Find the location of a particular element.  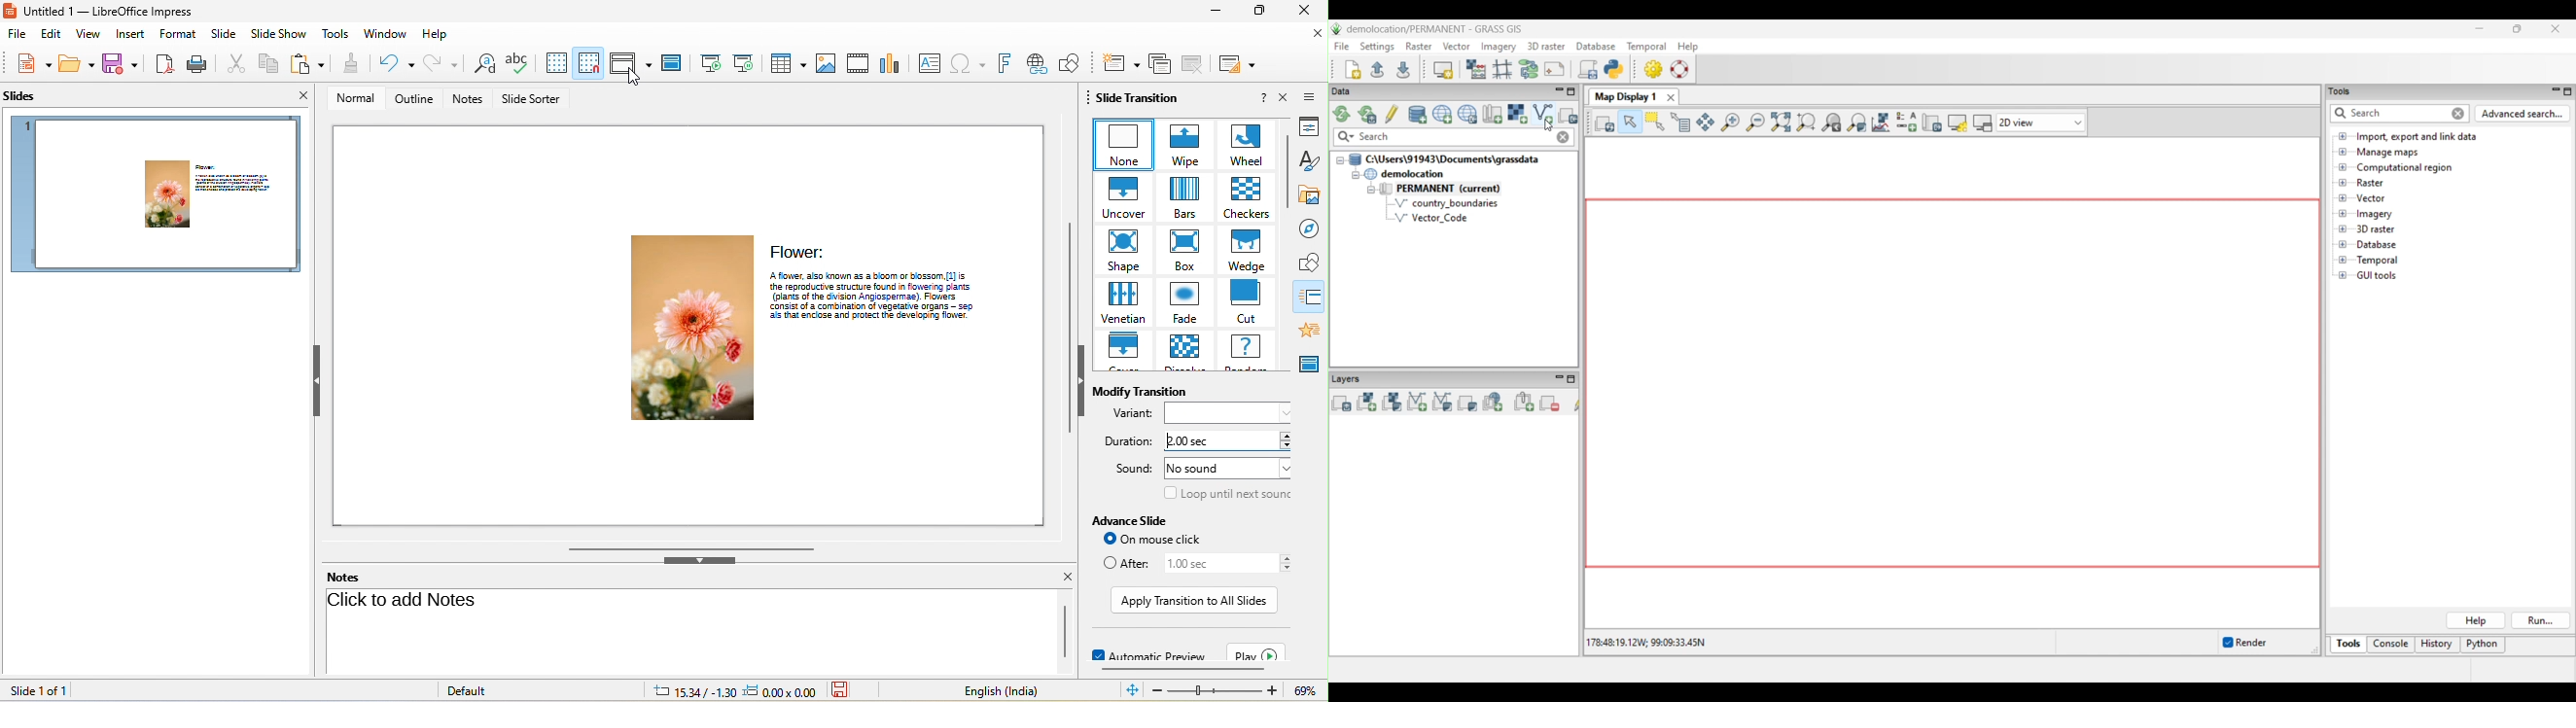

slide is located at coordinates (224, 35).